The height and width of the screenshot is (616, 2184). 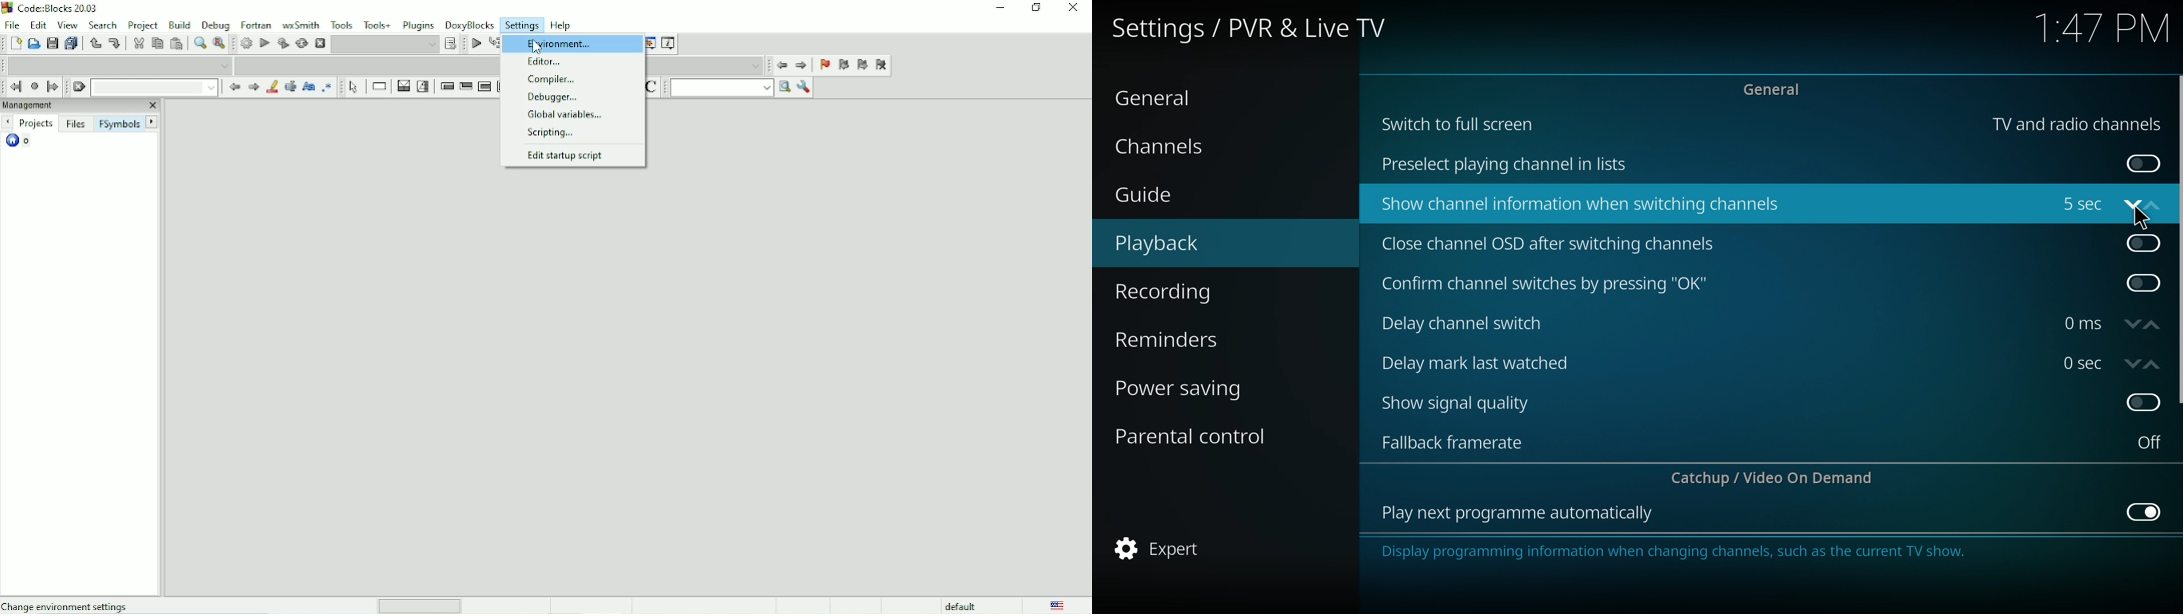 What do you see at coordinates (70, 44) in the screenshot?
I see `Save everything` at bounding box center [70, 44].